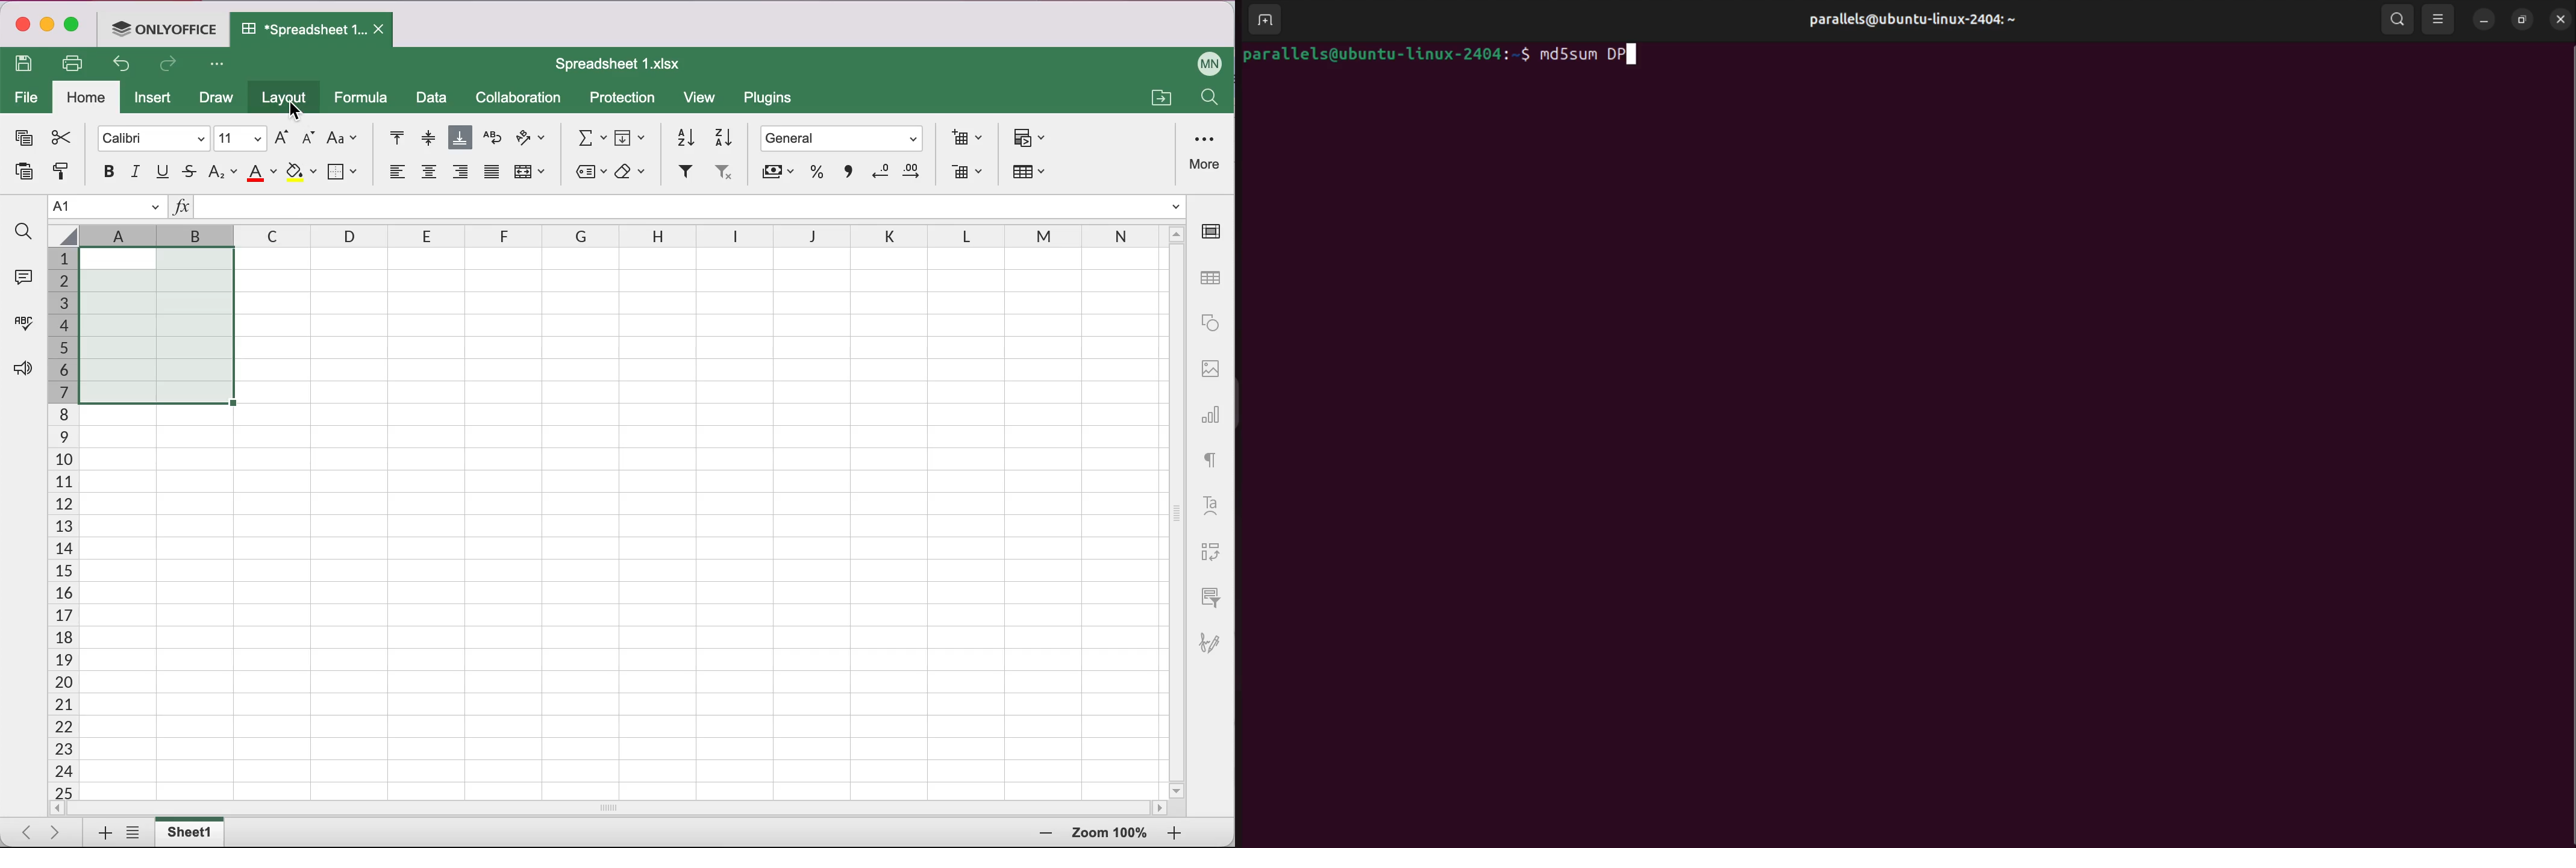 Image resolution: width=2576 pixels, height=868 pixels. What do you see at coordinates (588, 173) in the screenshot?
I see `named ranges` at bounding box center [588, 173].